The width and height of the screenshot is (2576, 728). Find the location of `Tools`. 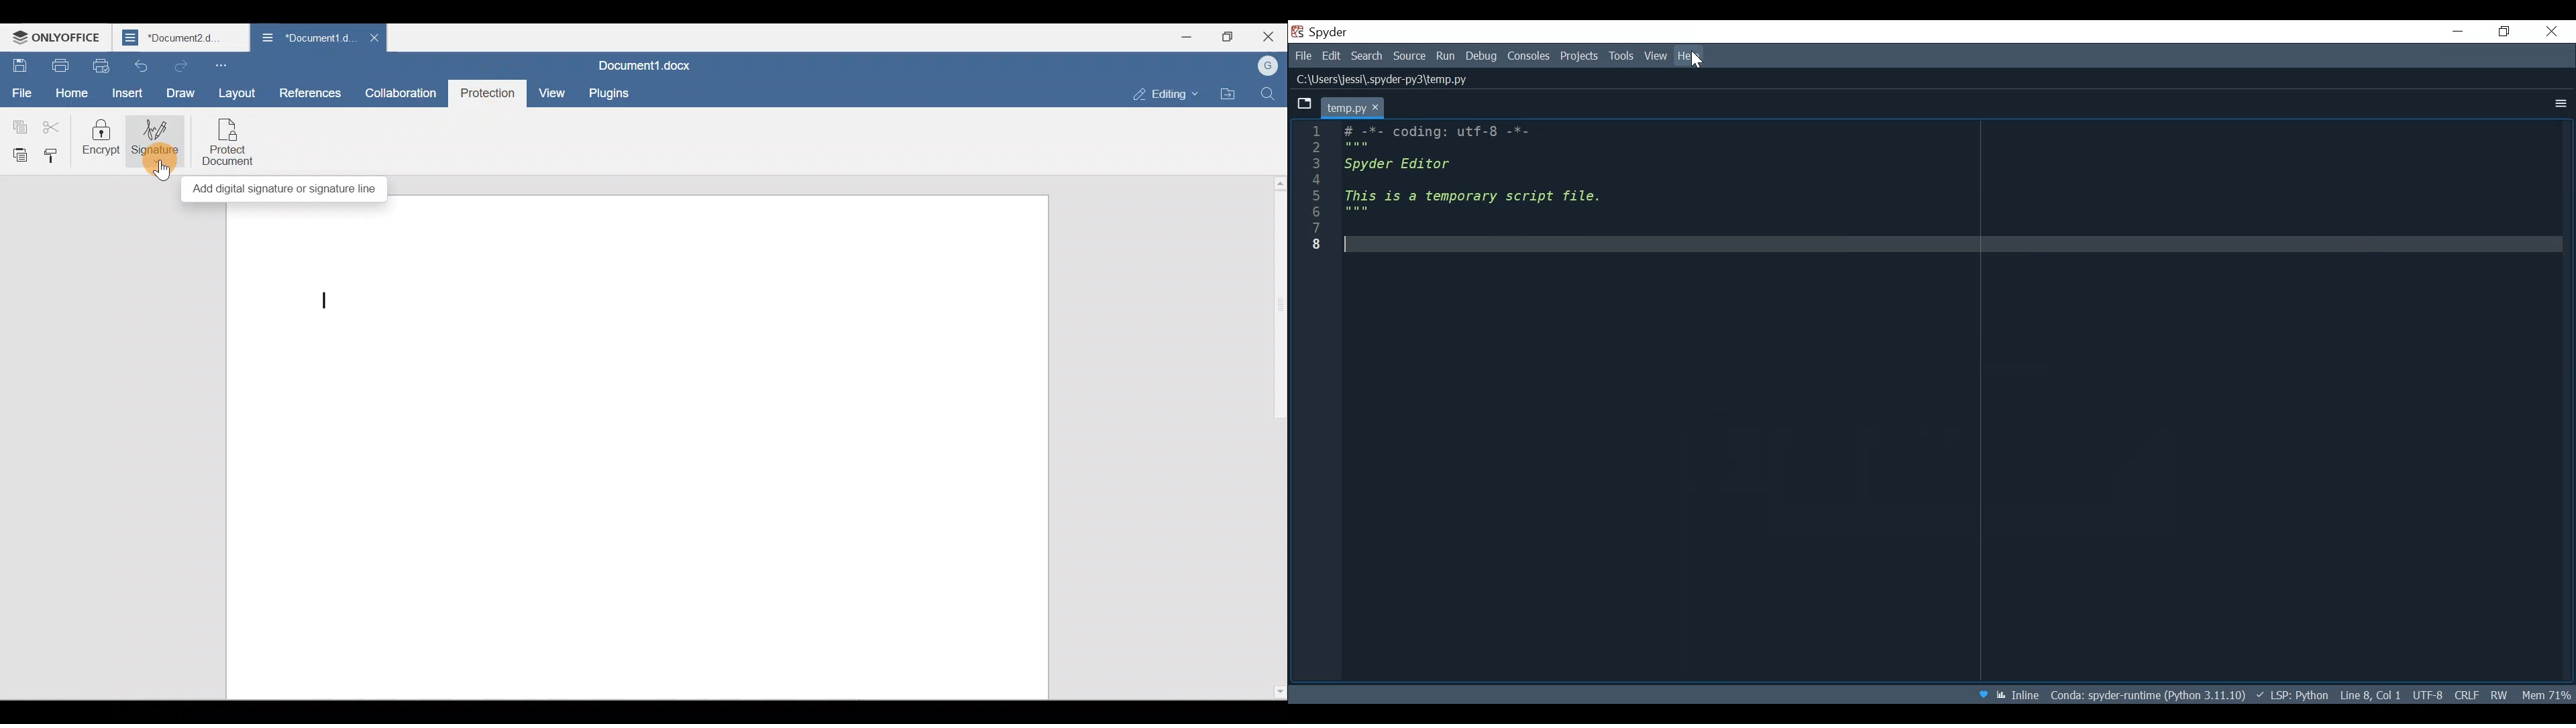

Tools is located at coordinates (1621, 58).